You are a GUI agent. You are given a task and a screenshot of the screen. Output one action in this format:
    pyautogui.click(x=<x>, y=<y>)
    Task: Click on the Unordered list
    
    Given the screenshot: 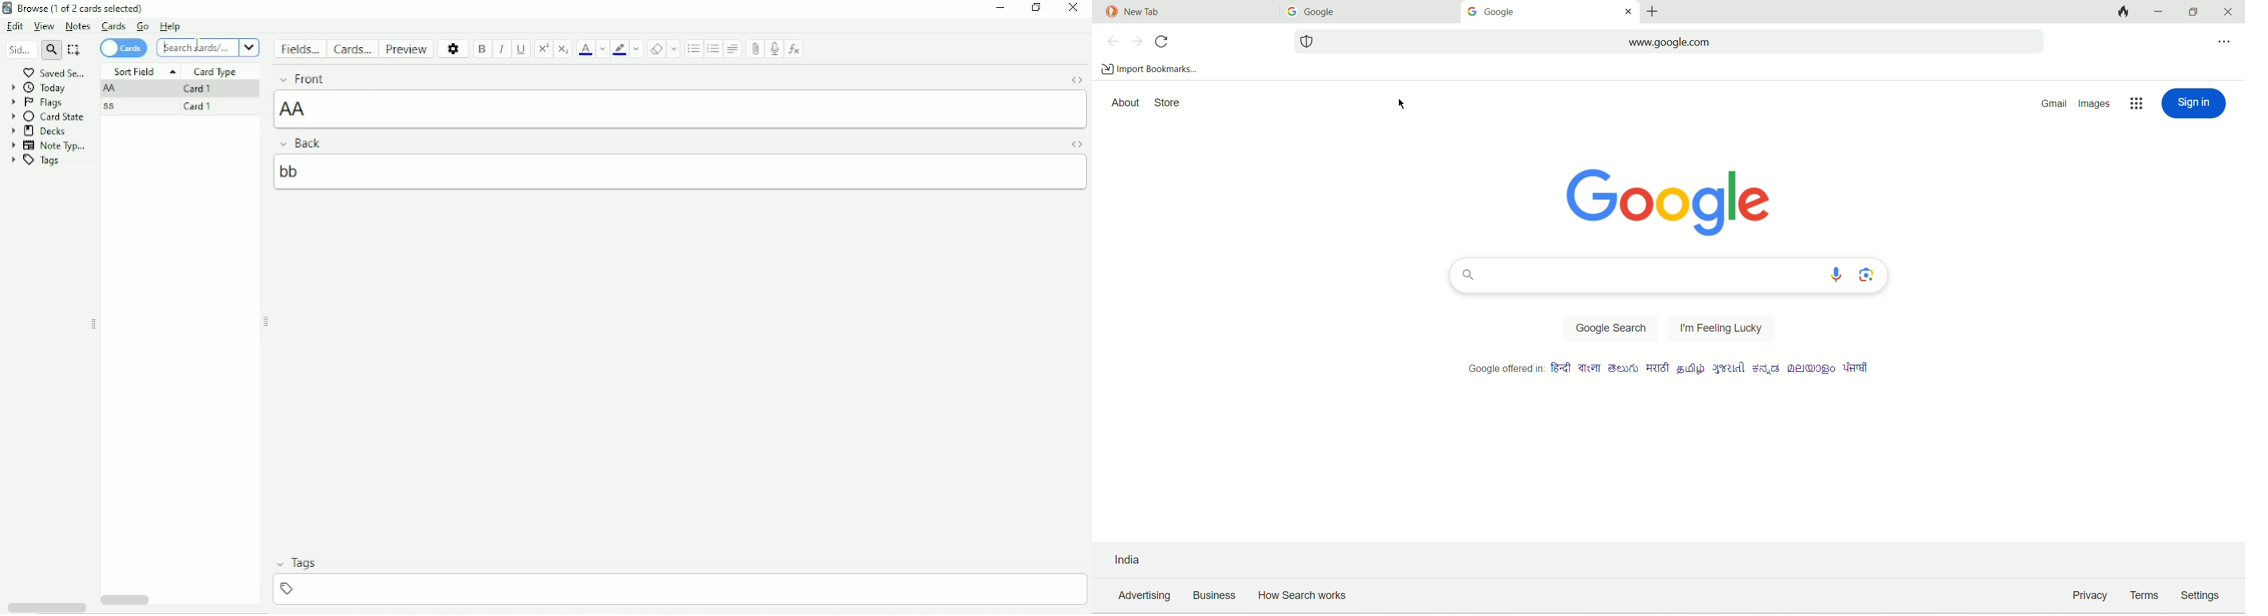 What is the action you would take?
    pyautogui.click(x=692, y=49)
    